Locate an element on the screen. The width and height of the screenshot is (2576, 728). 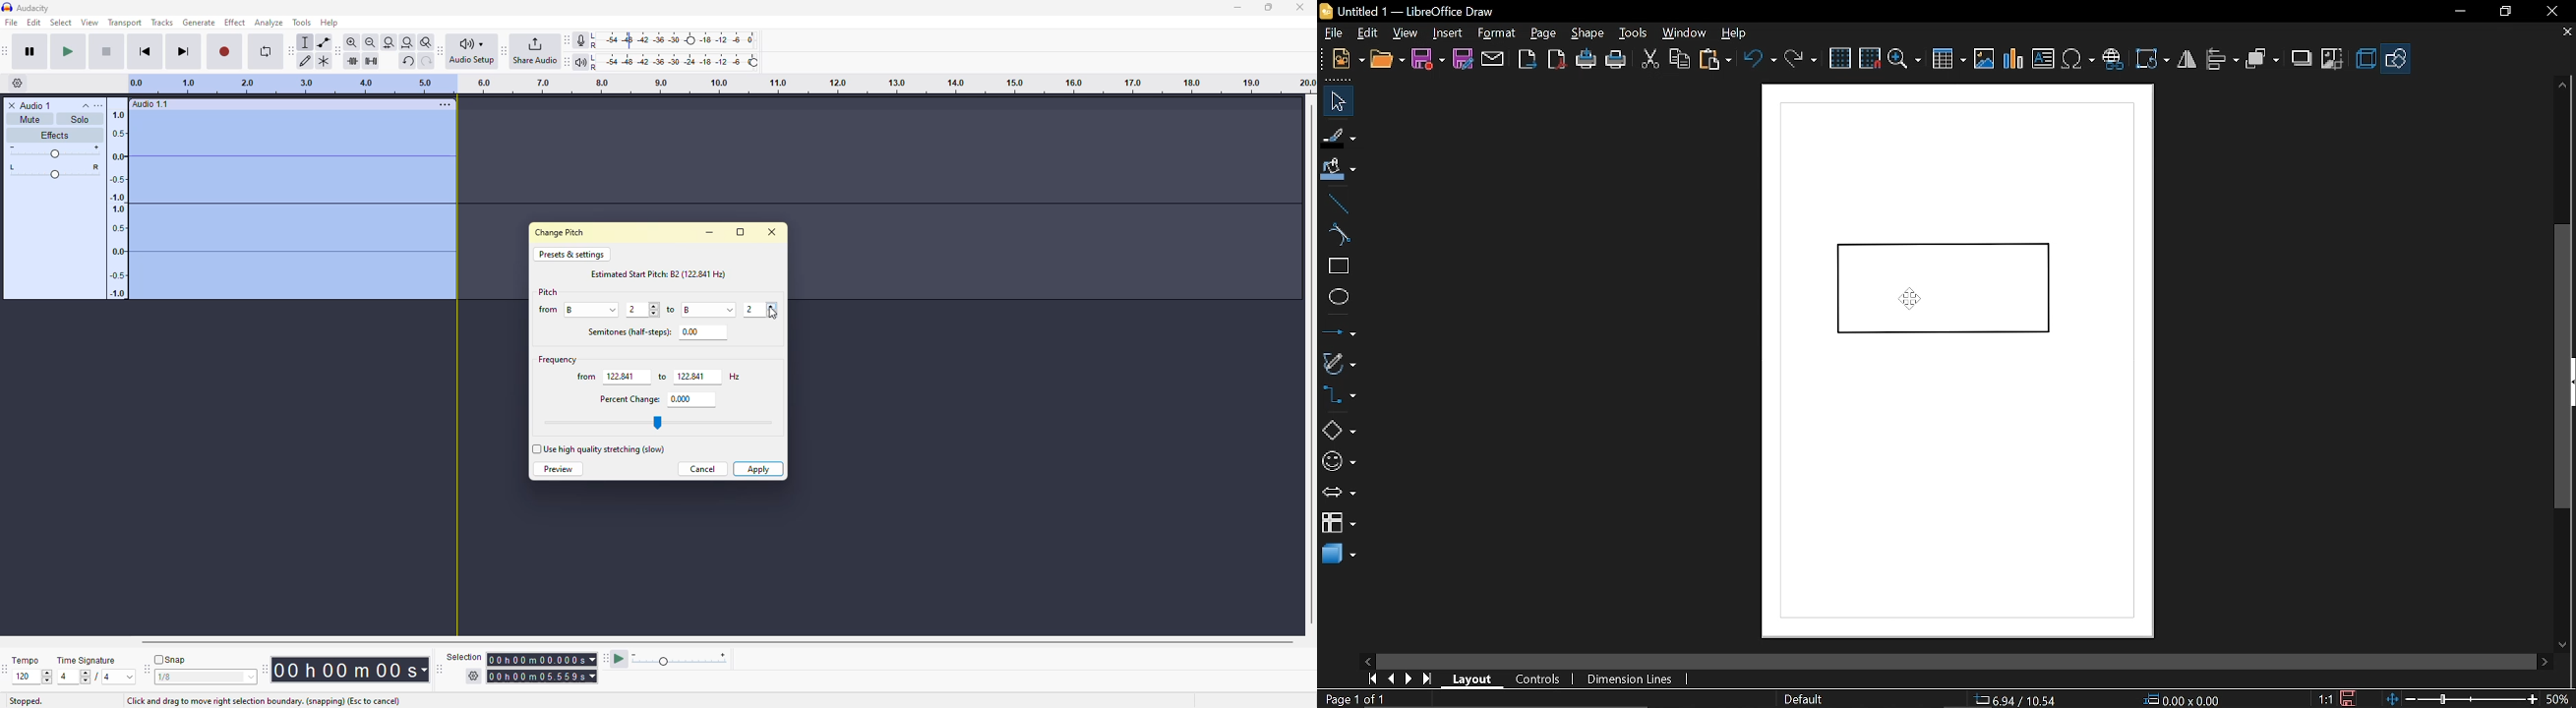
value is located at coordinates (620, 375).